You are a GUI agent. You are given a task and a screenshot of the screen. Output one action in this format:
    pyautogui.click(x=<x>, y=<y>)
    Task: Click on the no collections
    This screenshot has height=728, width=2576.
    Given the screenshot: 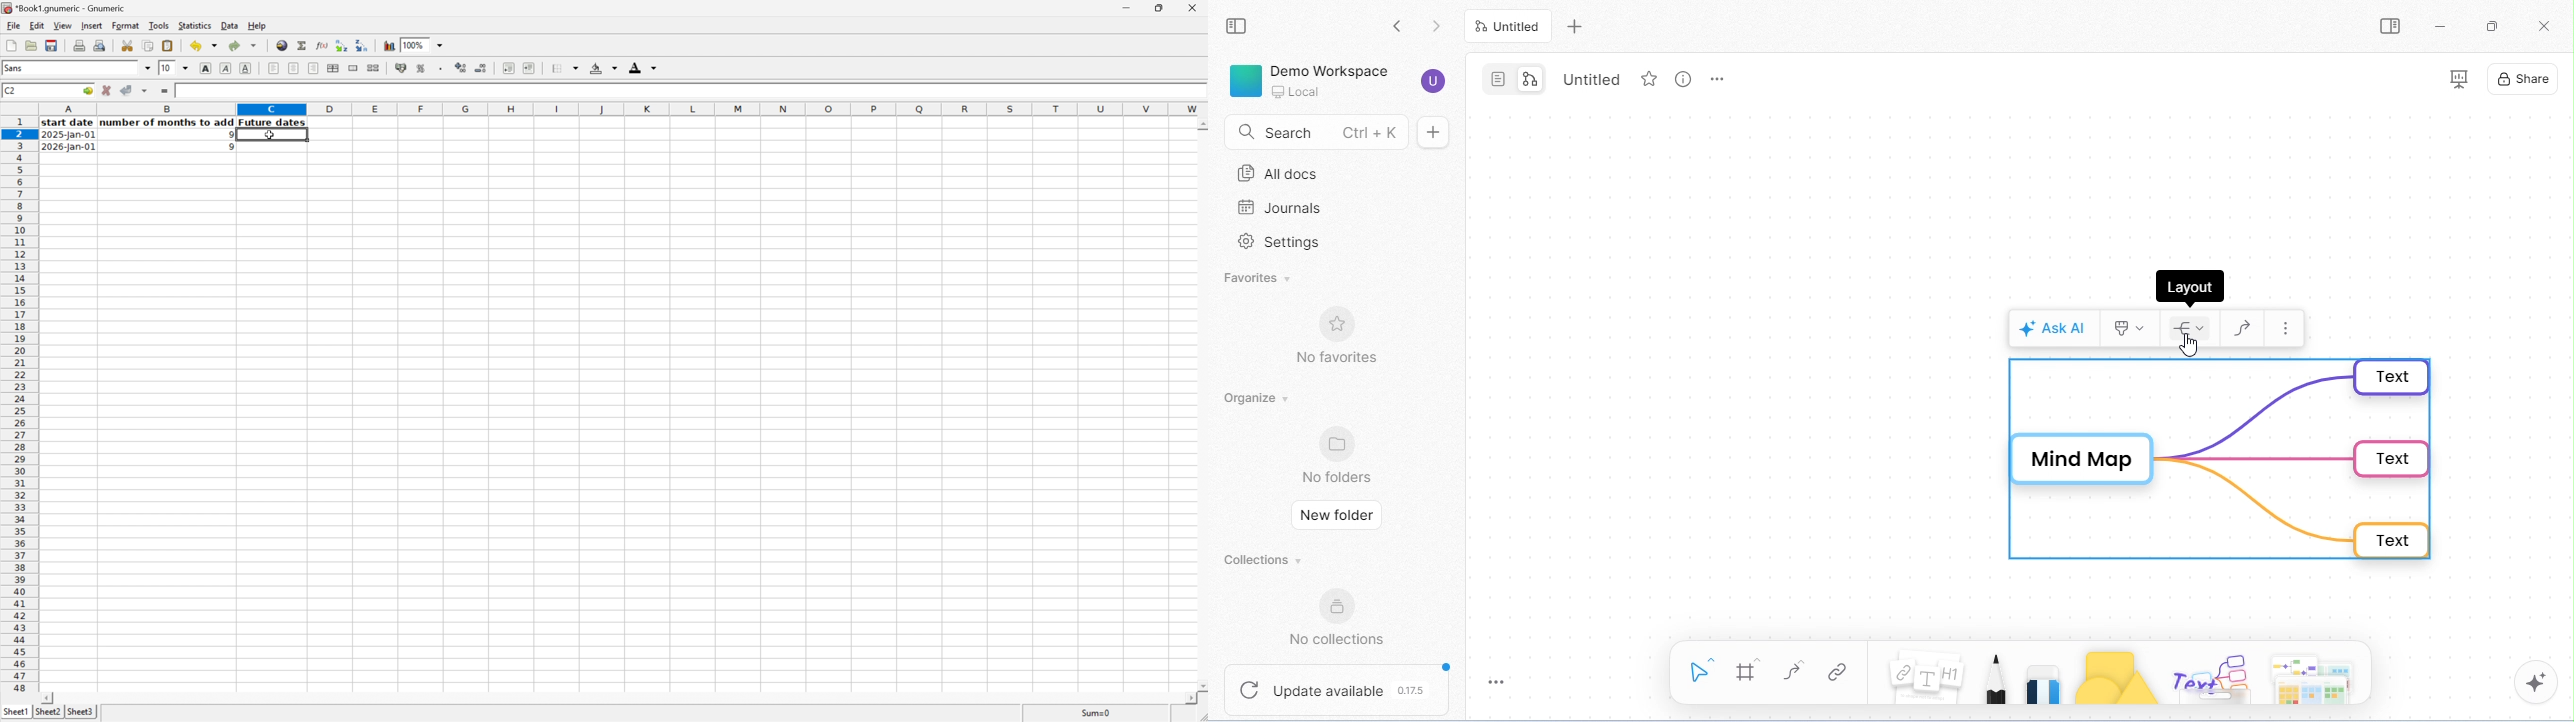 What is the action you would take?
    pyautogui.click(x=1338, y=617)
    